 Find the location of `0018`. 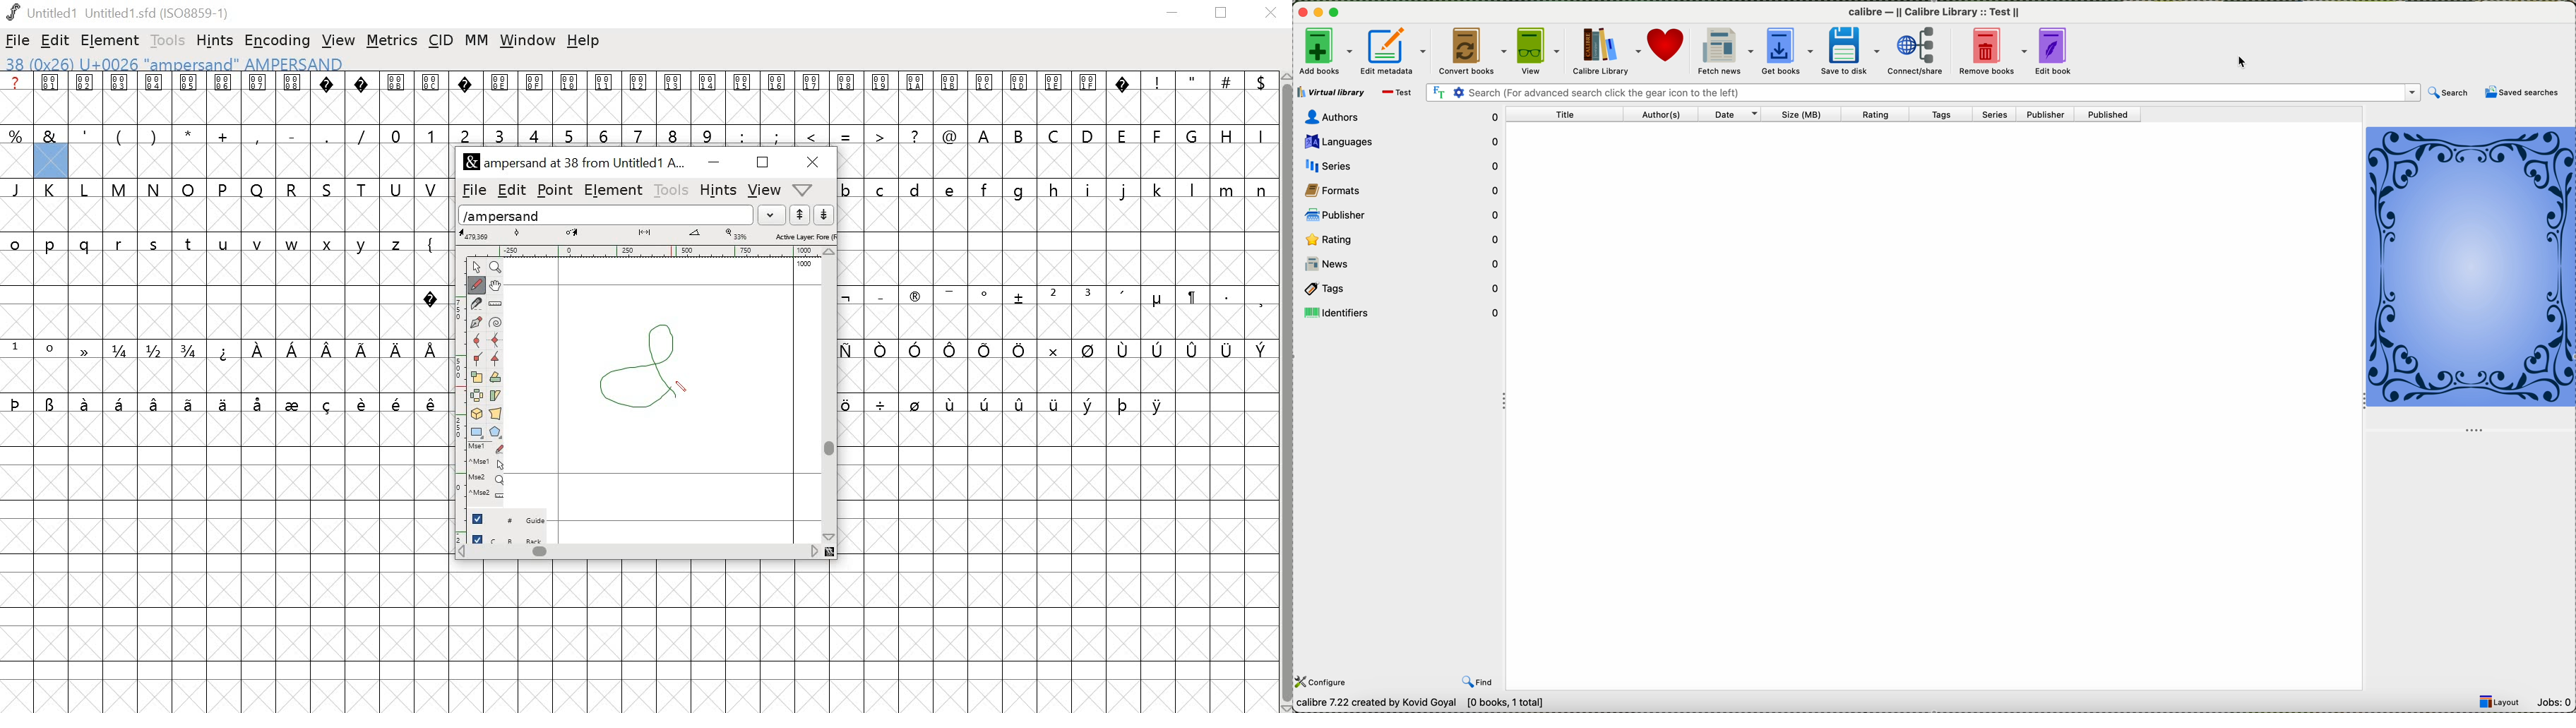

0018 is located at coordinates (847, 98).